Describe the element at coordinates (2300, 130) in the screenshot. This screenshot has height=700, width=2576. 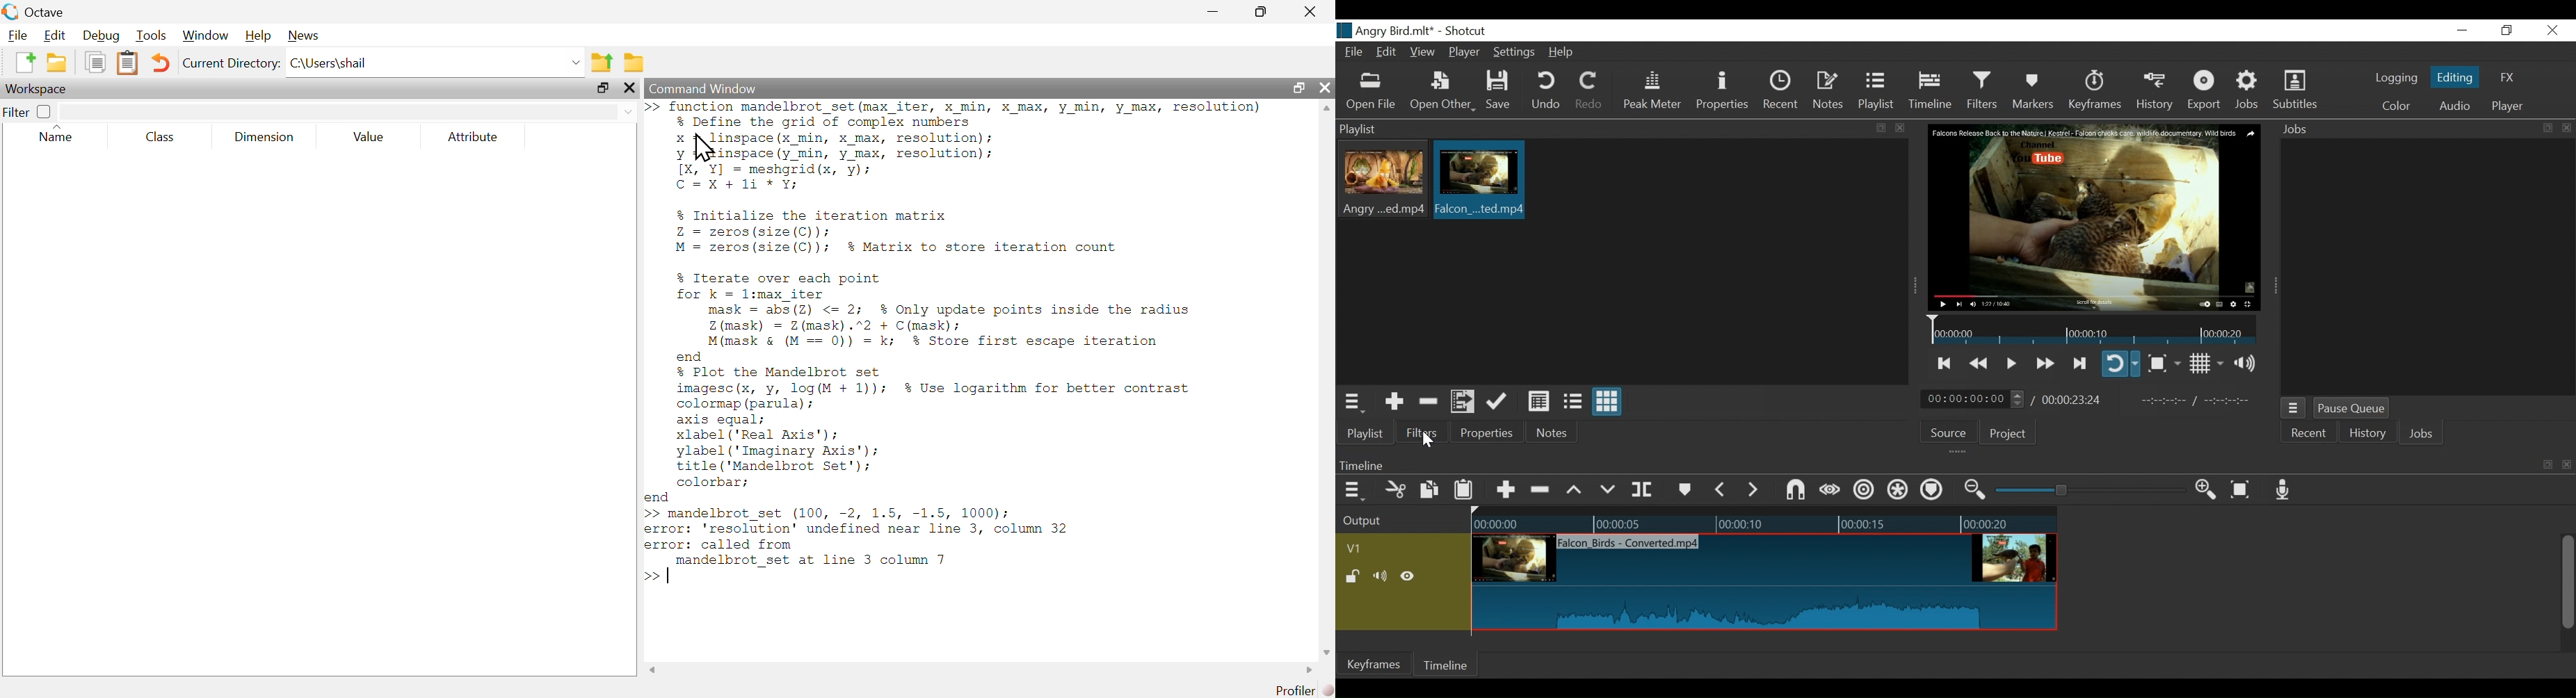
I see `Jobs` at that location.